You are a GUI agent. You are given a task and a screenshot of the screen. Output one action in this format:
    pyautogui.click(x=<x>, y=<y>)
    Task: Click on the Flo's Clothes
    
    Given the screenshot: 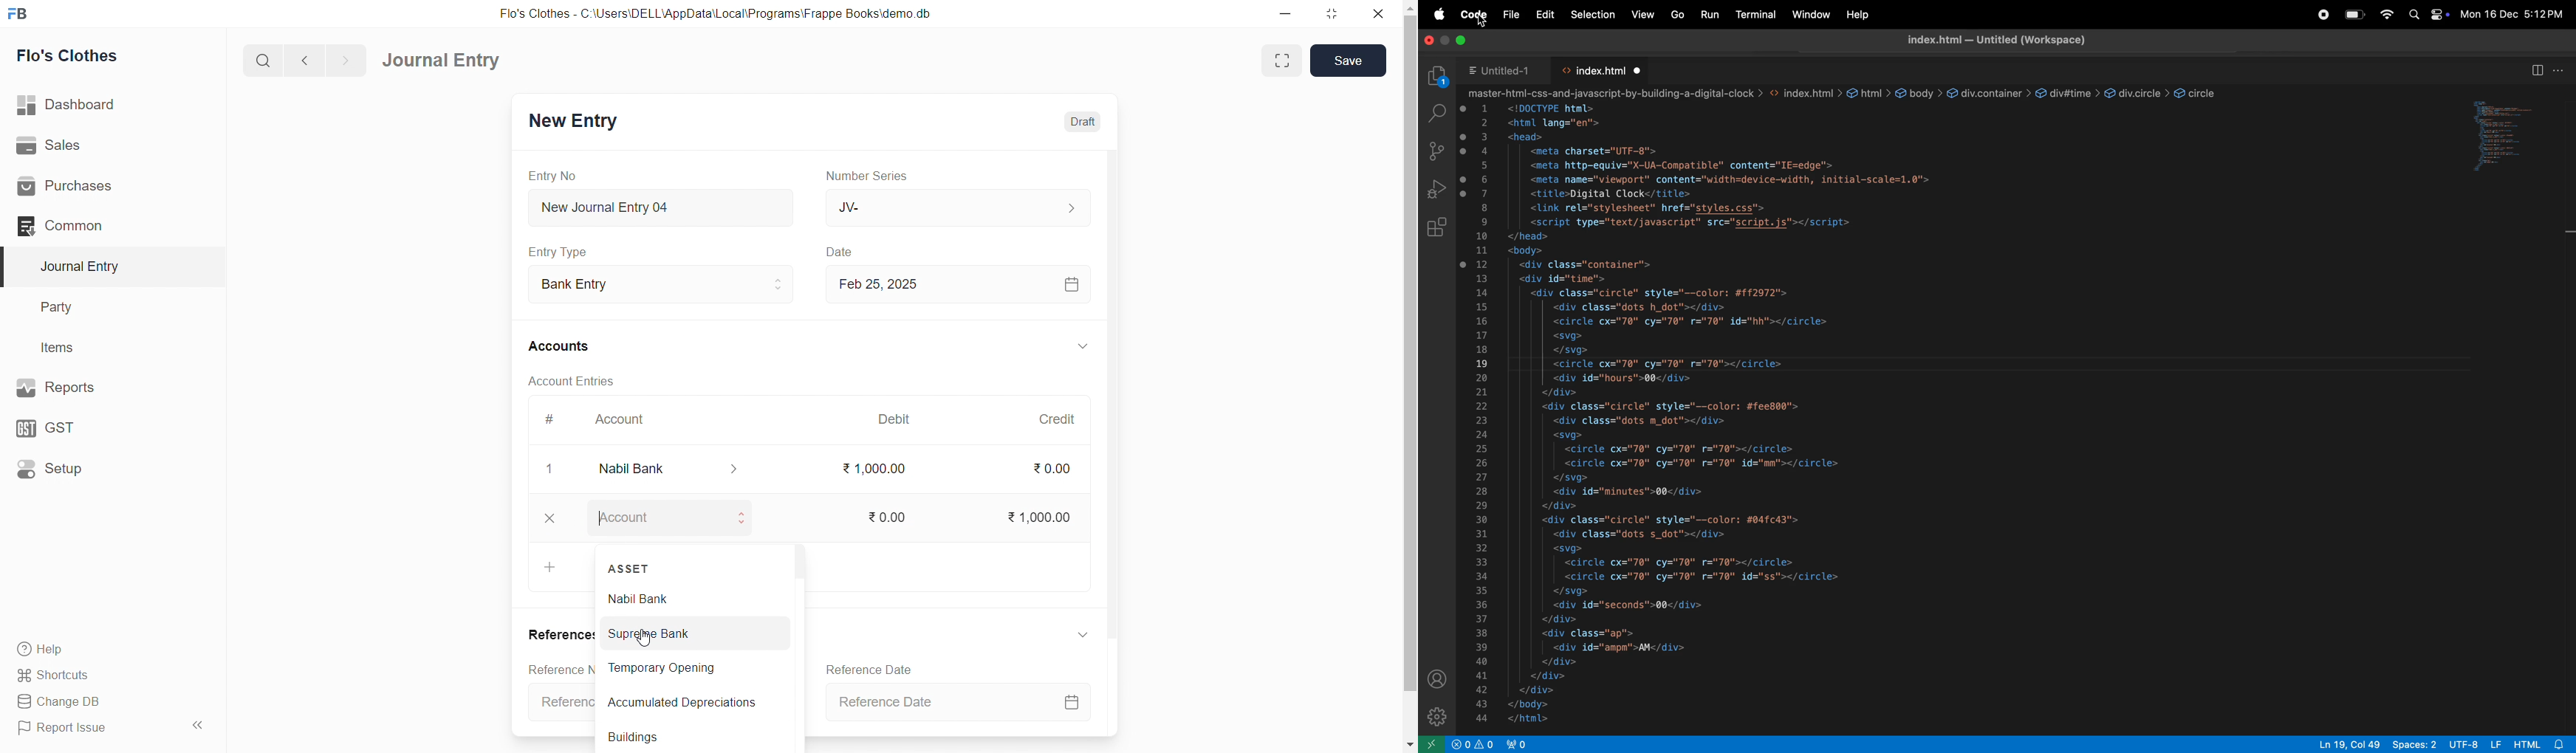 What is the action you would take?
    pyautogui.click(x=106, y=56)
    